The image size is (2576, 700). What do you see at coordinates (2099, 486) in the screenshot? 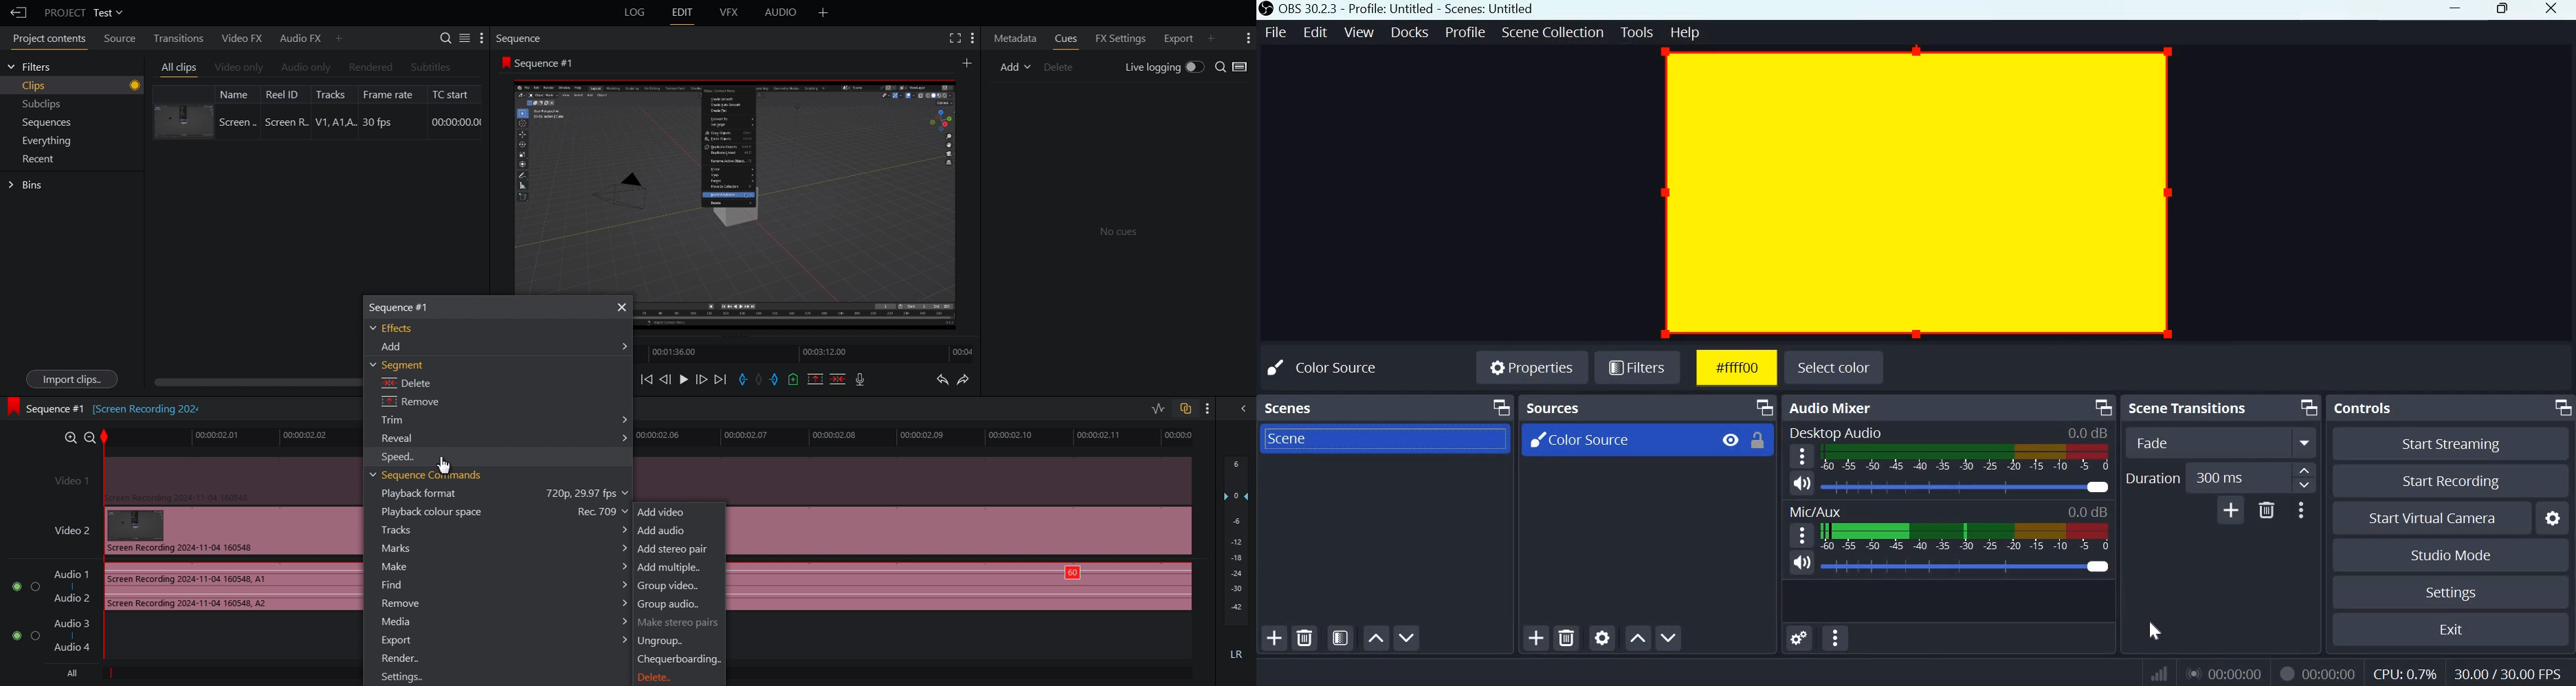
I see `Audio Slider` at bounding box center [2099, 486].